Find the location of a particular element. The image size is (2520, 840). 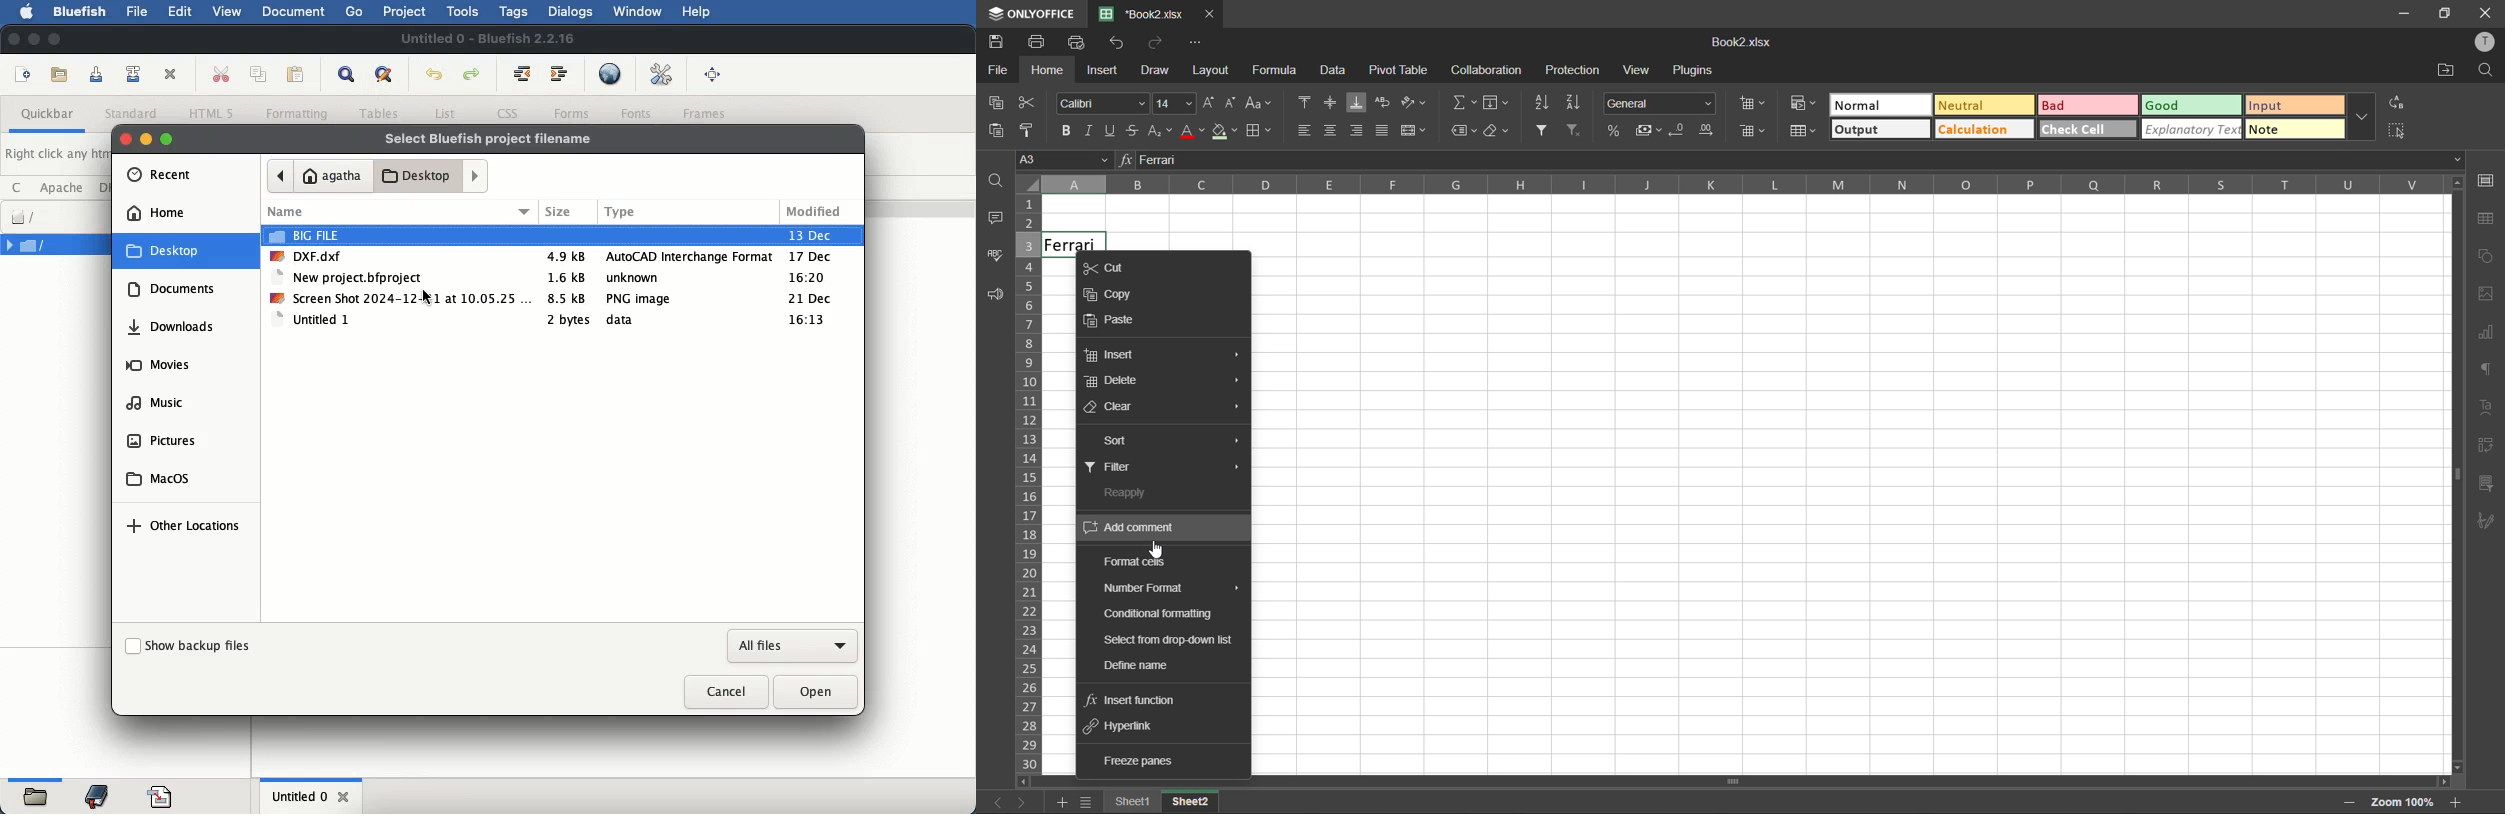

desktop is located at coordinates (164, 250).